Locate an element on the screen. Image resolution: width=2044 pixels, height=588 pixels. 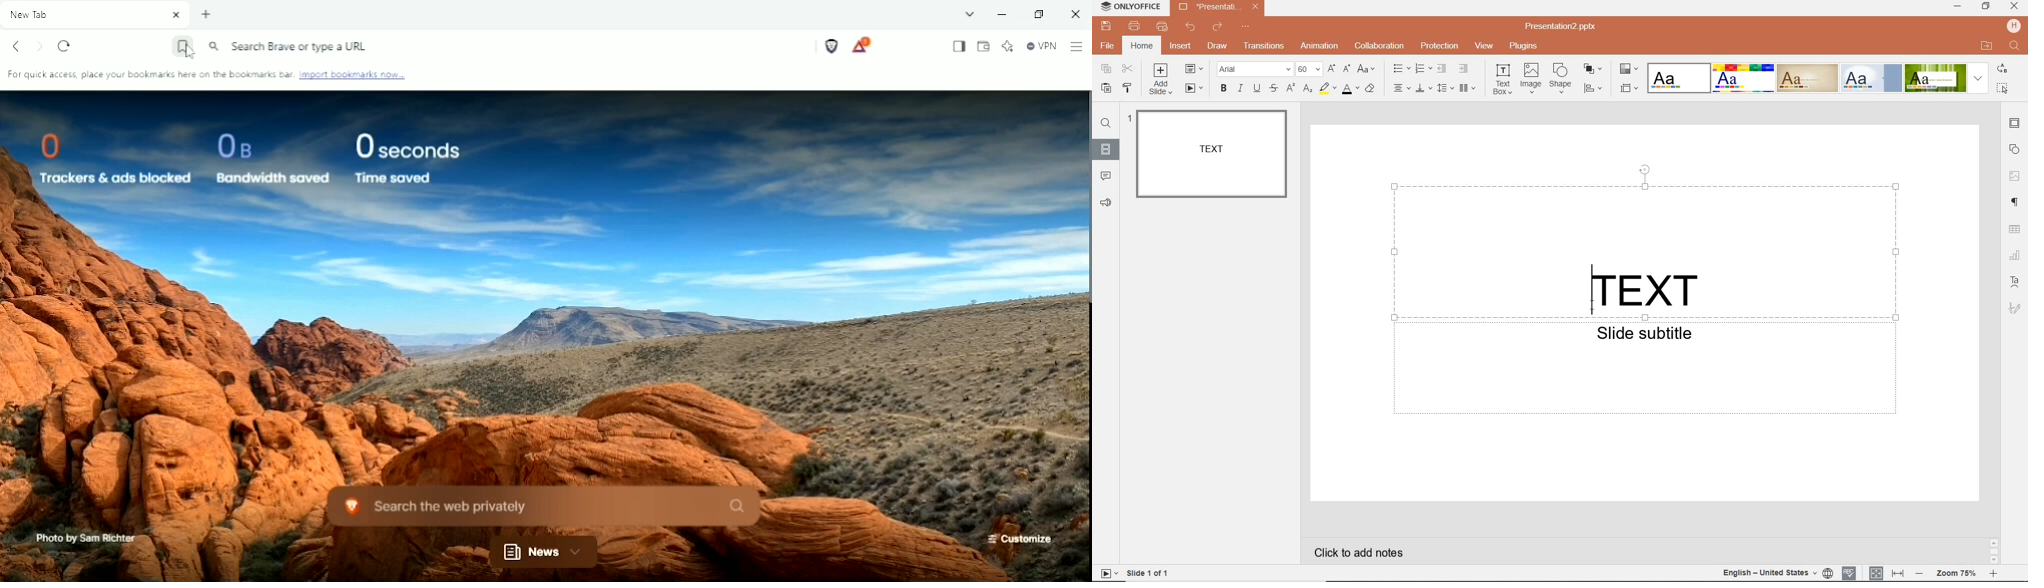
STRIKE THROUGH is located at coordinates (1275, 88).